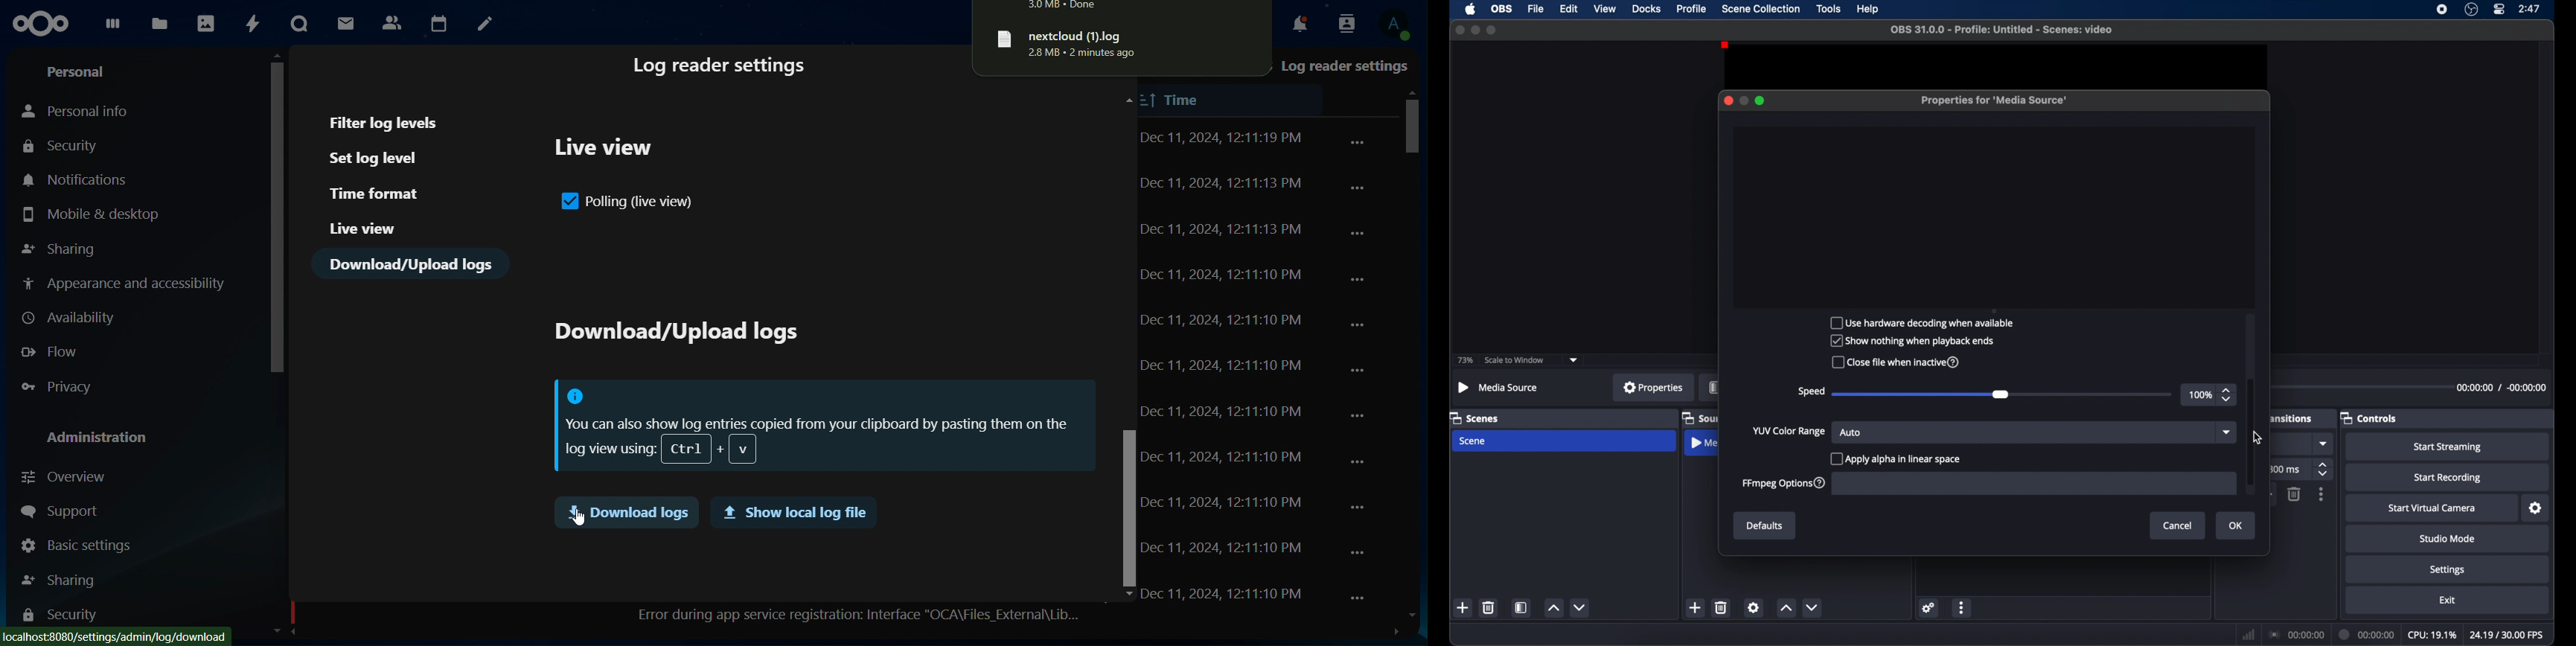  I want to click on scene, so click(1474, 441).